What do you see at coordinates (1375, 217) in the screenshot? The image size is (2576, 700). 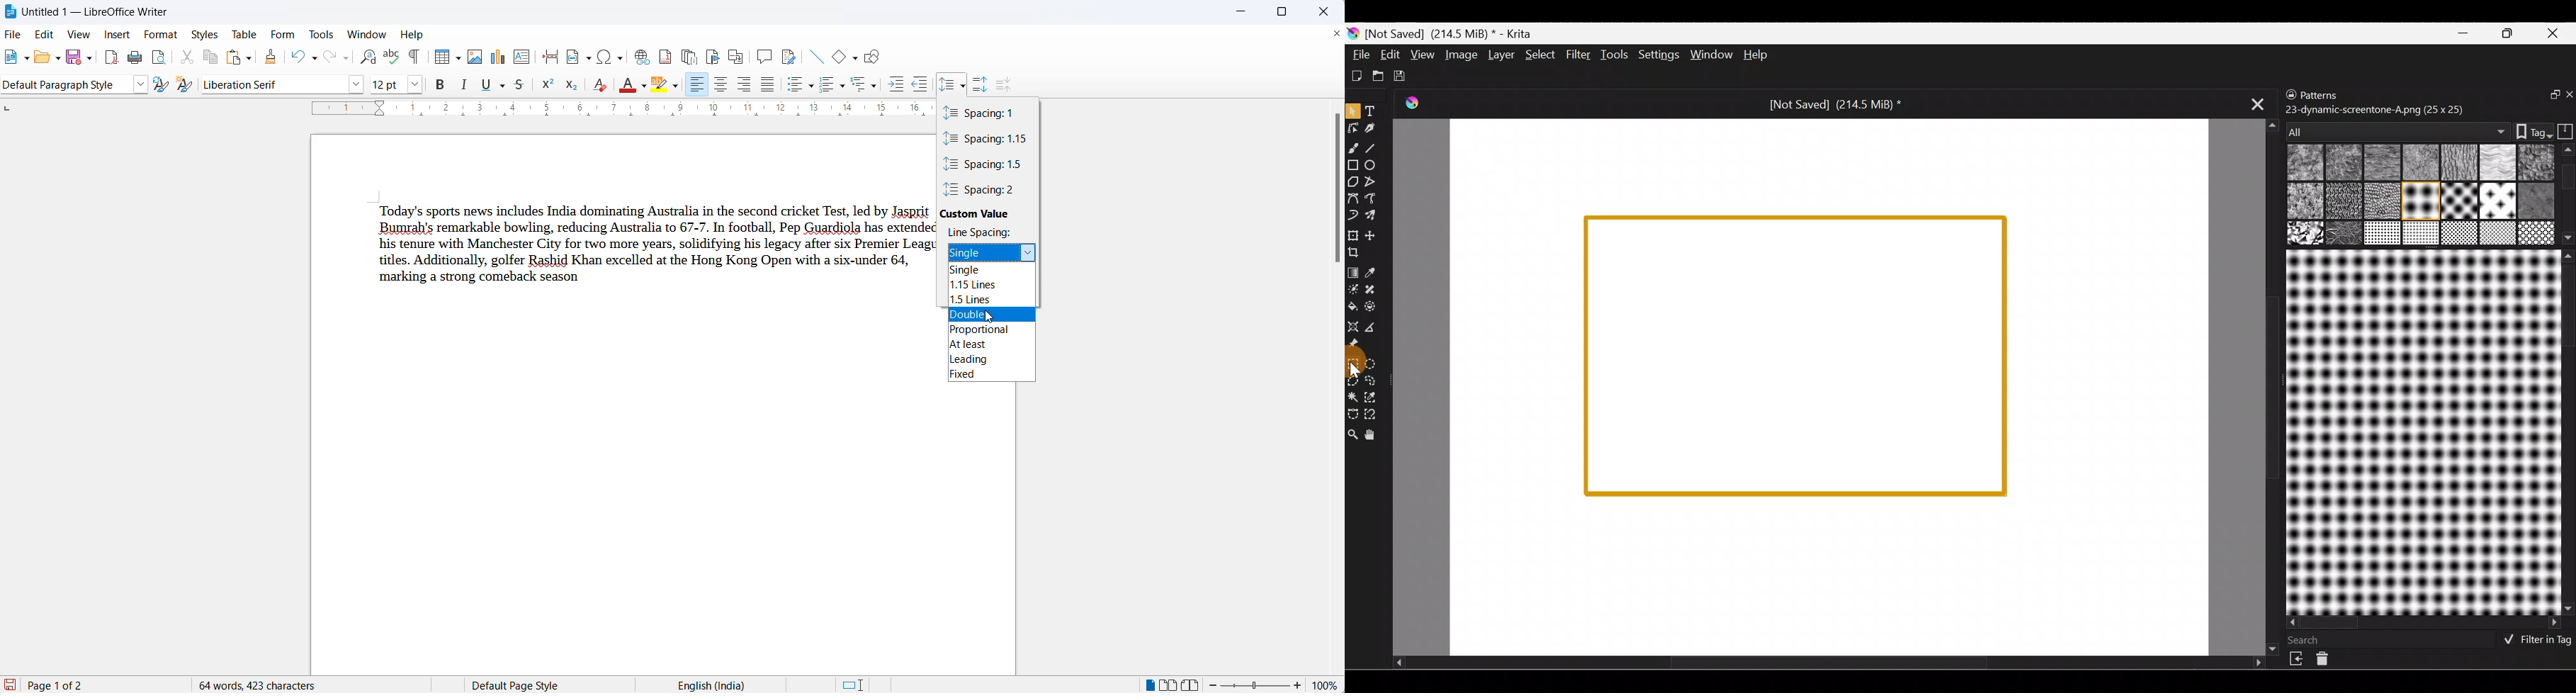 I see `Multibrush tool` at bounding box center [1375, 217].